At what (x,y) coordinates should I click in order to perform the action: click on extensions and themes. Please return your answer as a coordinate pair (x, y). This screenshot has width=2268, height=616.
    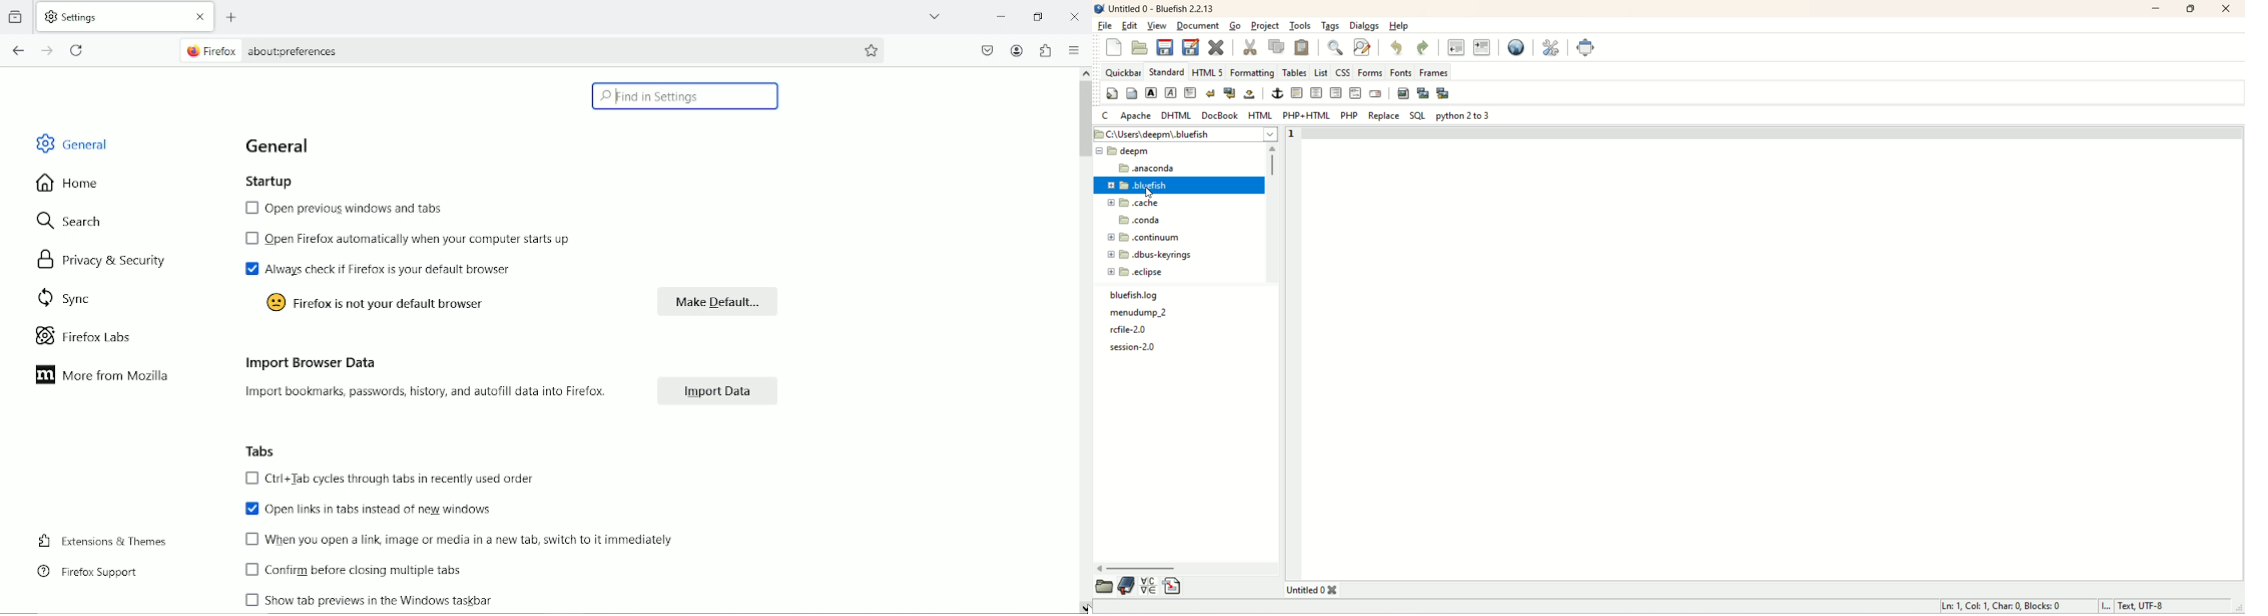
    Looking at the image, I should click on (105, 539).